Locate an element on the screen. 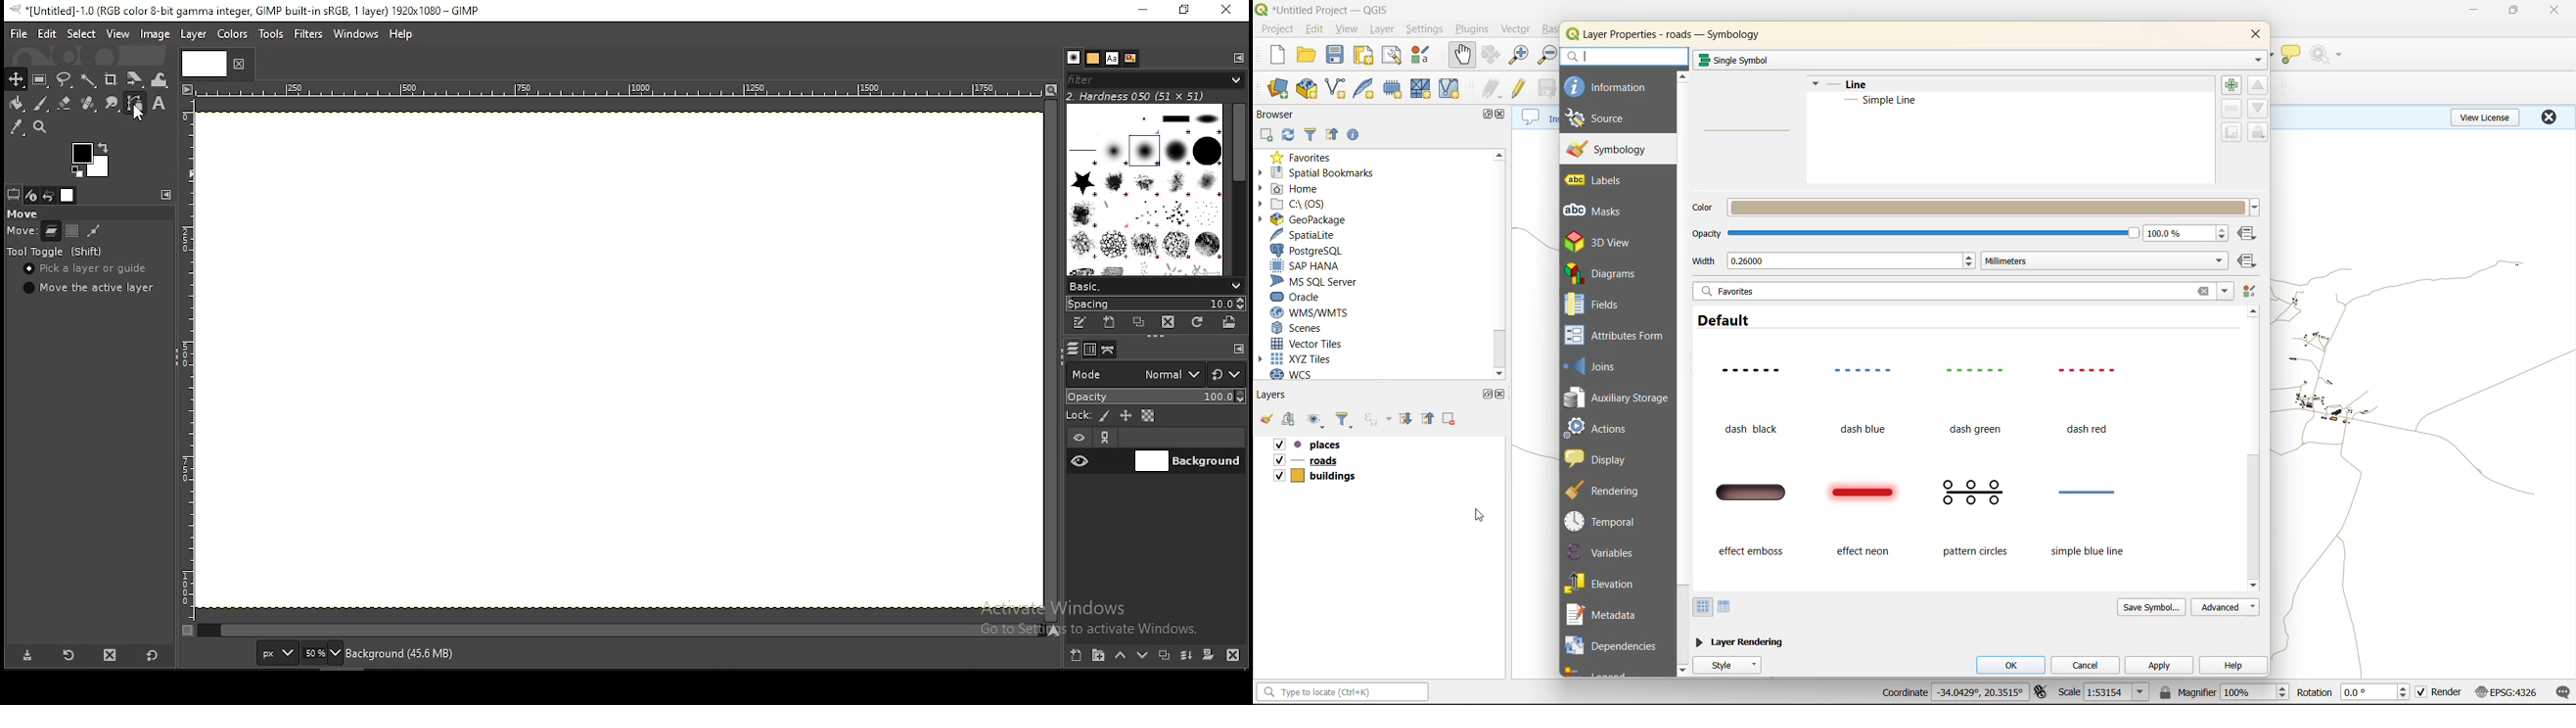  horizontal scale is located at coordinates (618, 92).